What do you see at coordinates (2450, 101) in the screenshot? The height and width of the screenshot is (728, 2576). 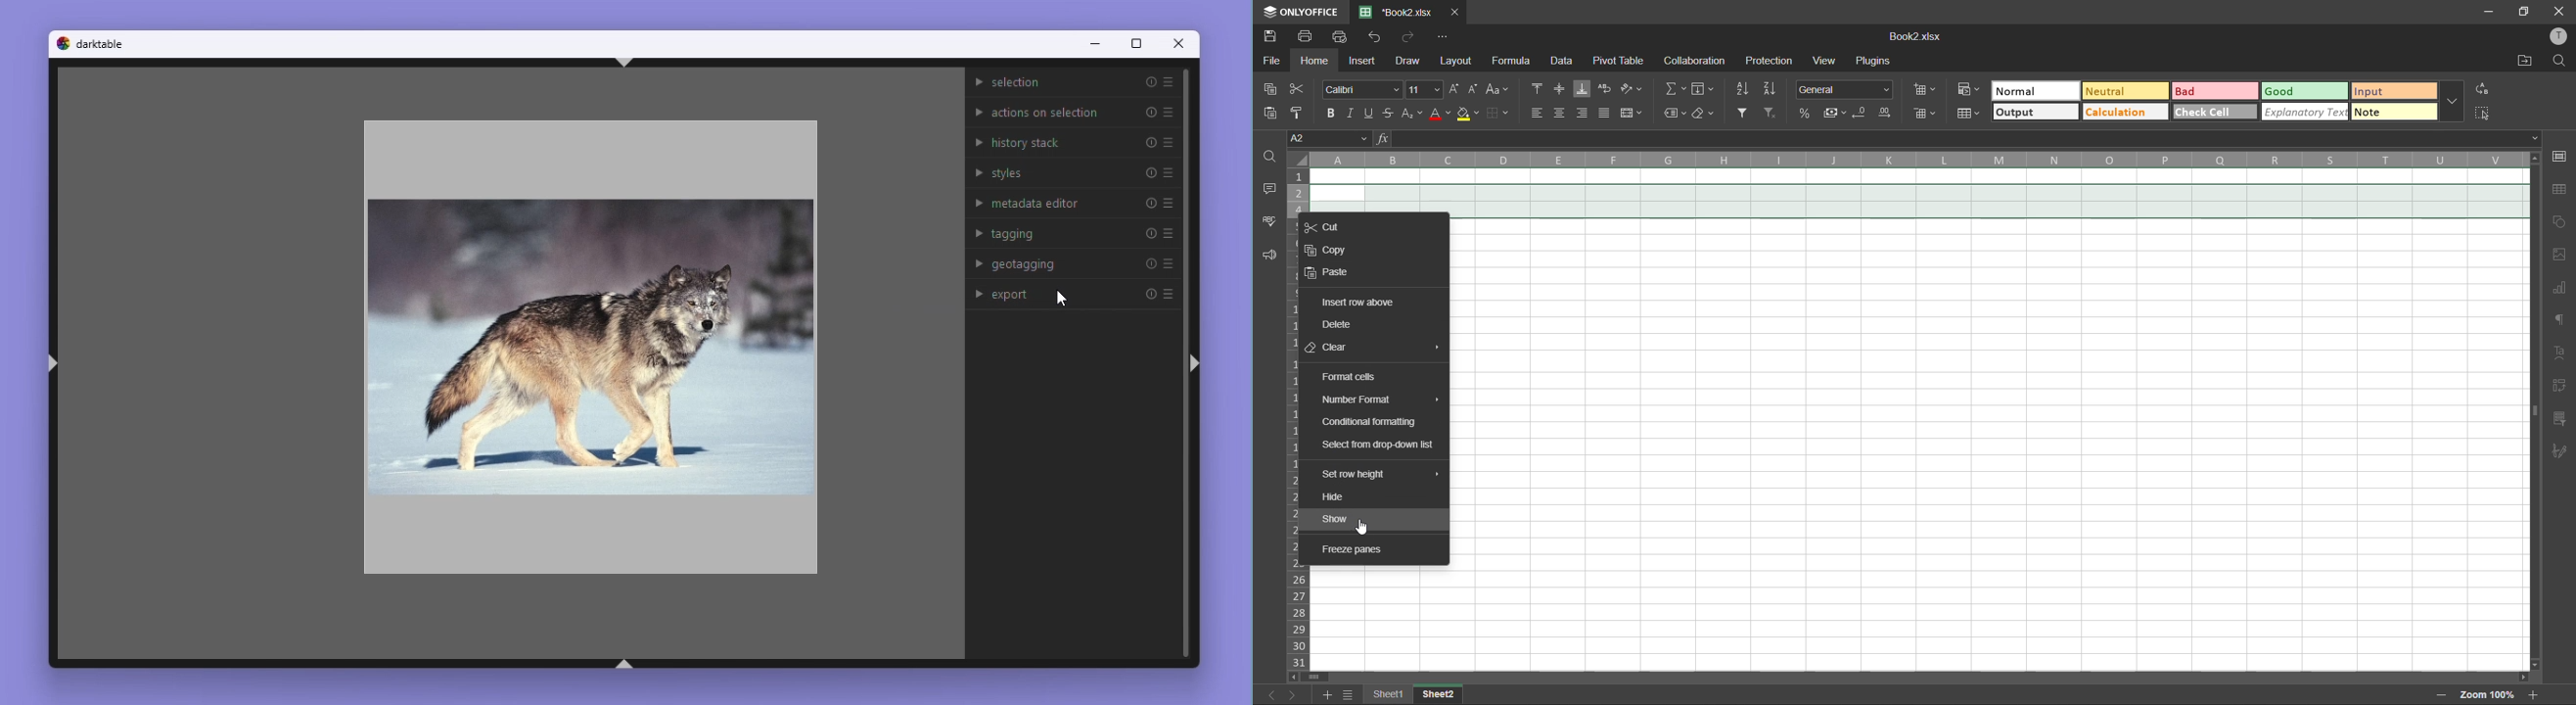 I see `more options` at bounding box center [2450, 101].